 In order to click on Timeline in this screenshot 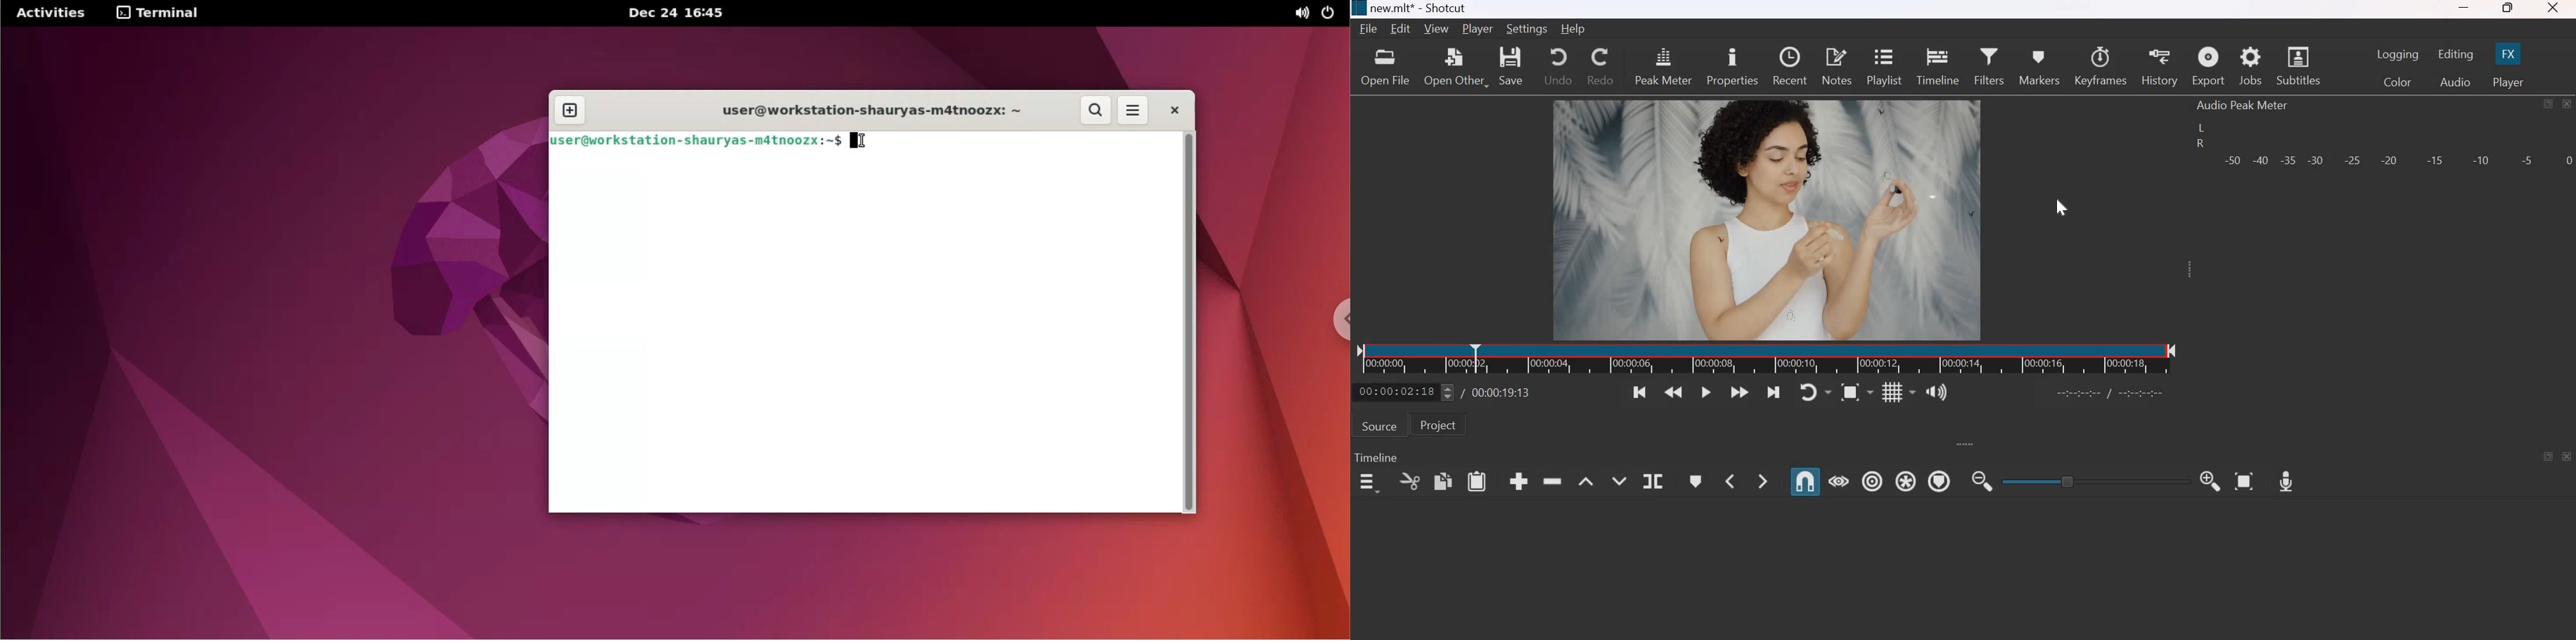, I will do `click(1937, 65)`.